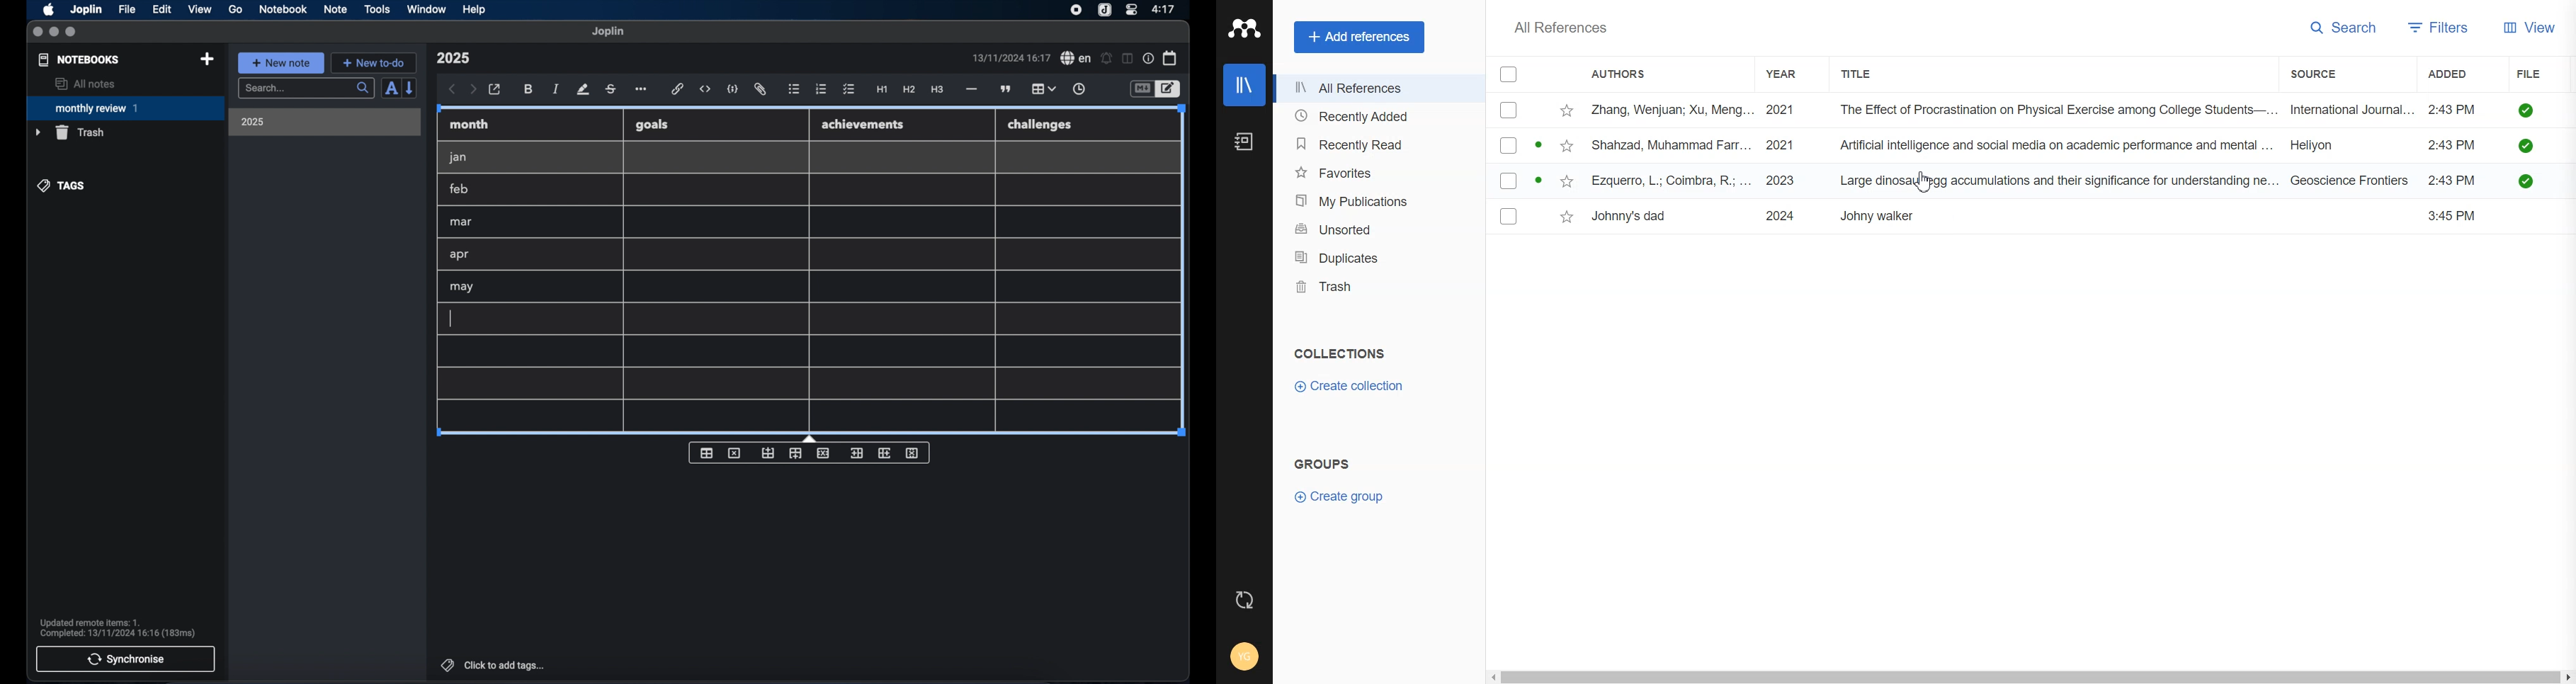  Describe the element at coordinates (2332, 74) in the screenshot. I see `Source` at that location.